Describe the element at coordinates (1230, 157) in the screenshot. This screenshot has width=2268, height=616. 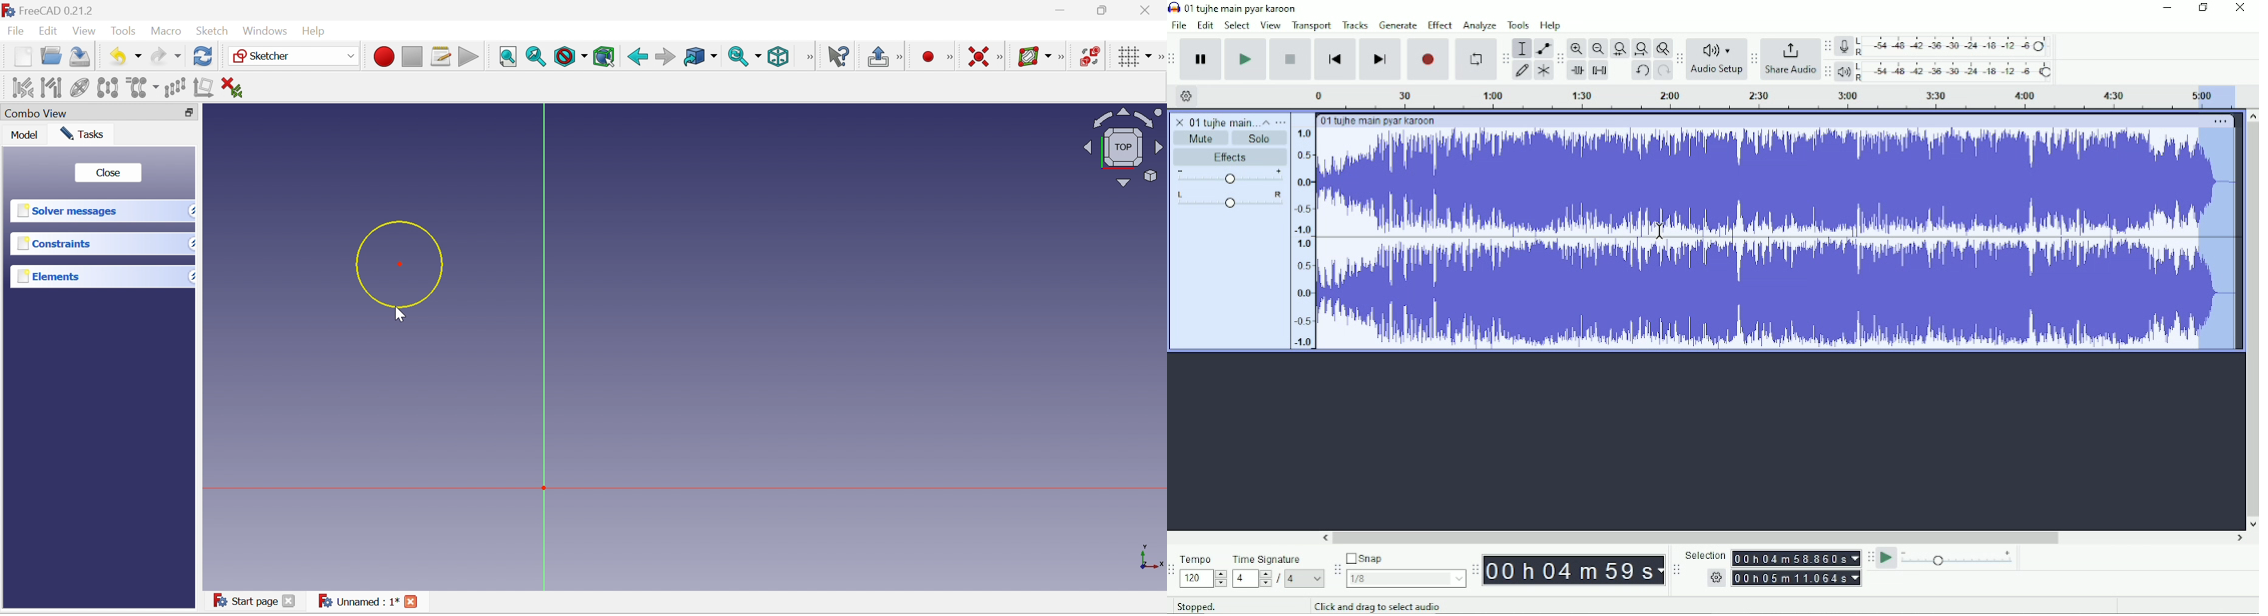
I see `Effects` at that location.